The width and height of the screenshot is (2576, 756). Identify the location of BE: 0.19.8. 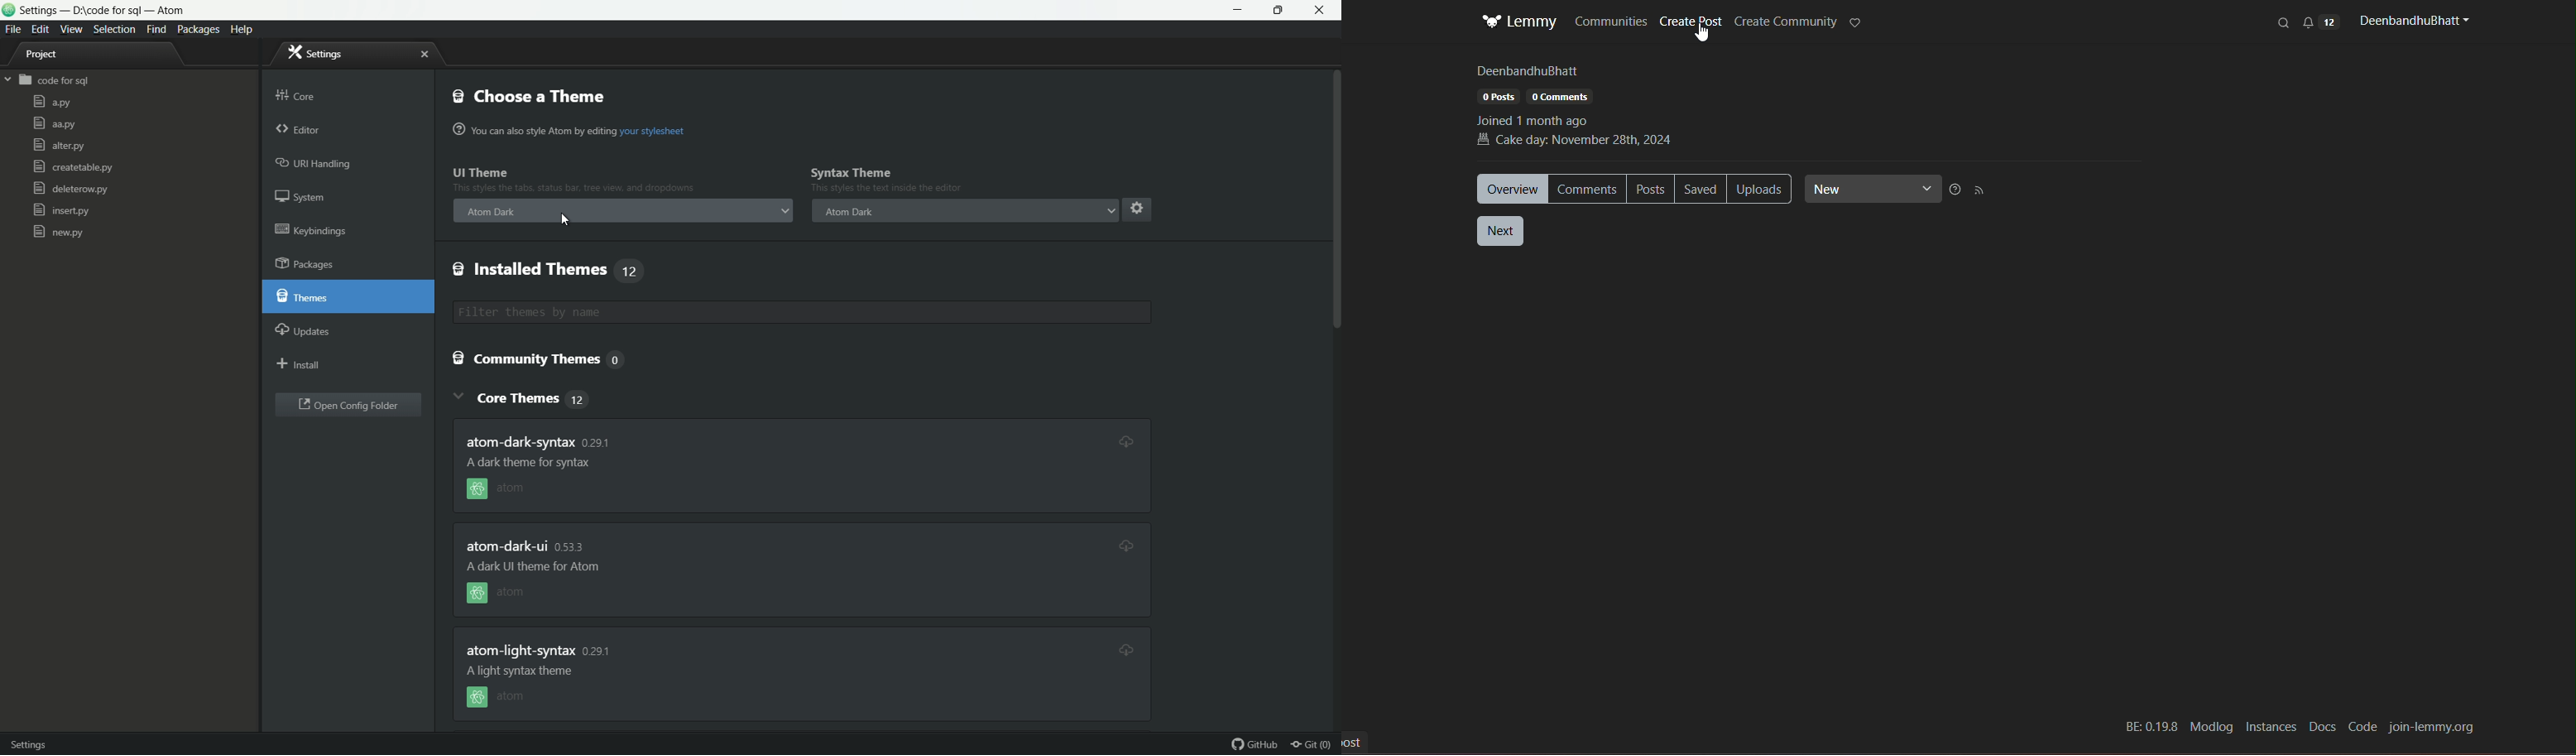
(2149, 728).